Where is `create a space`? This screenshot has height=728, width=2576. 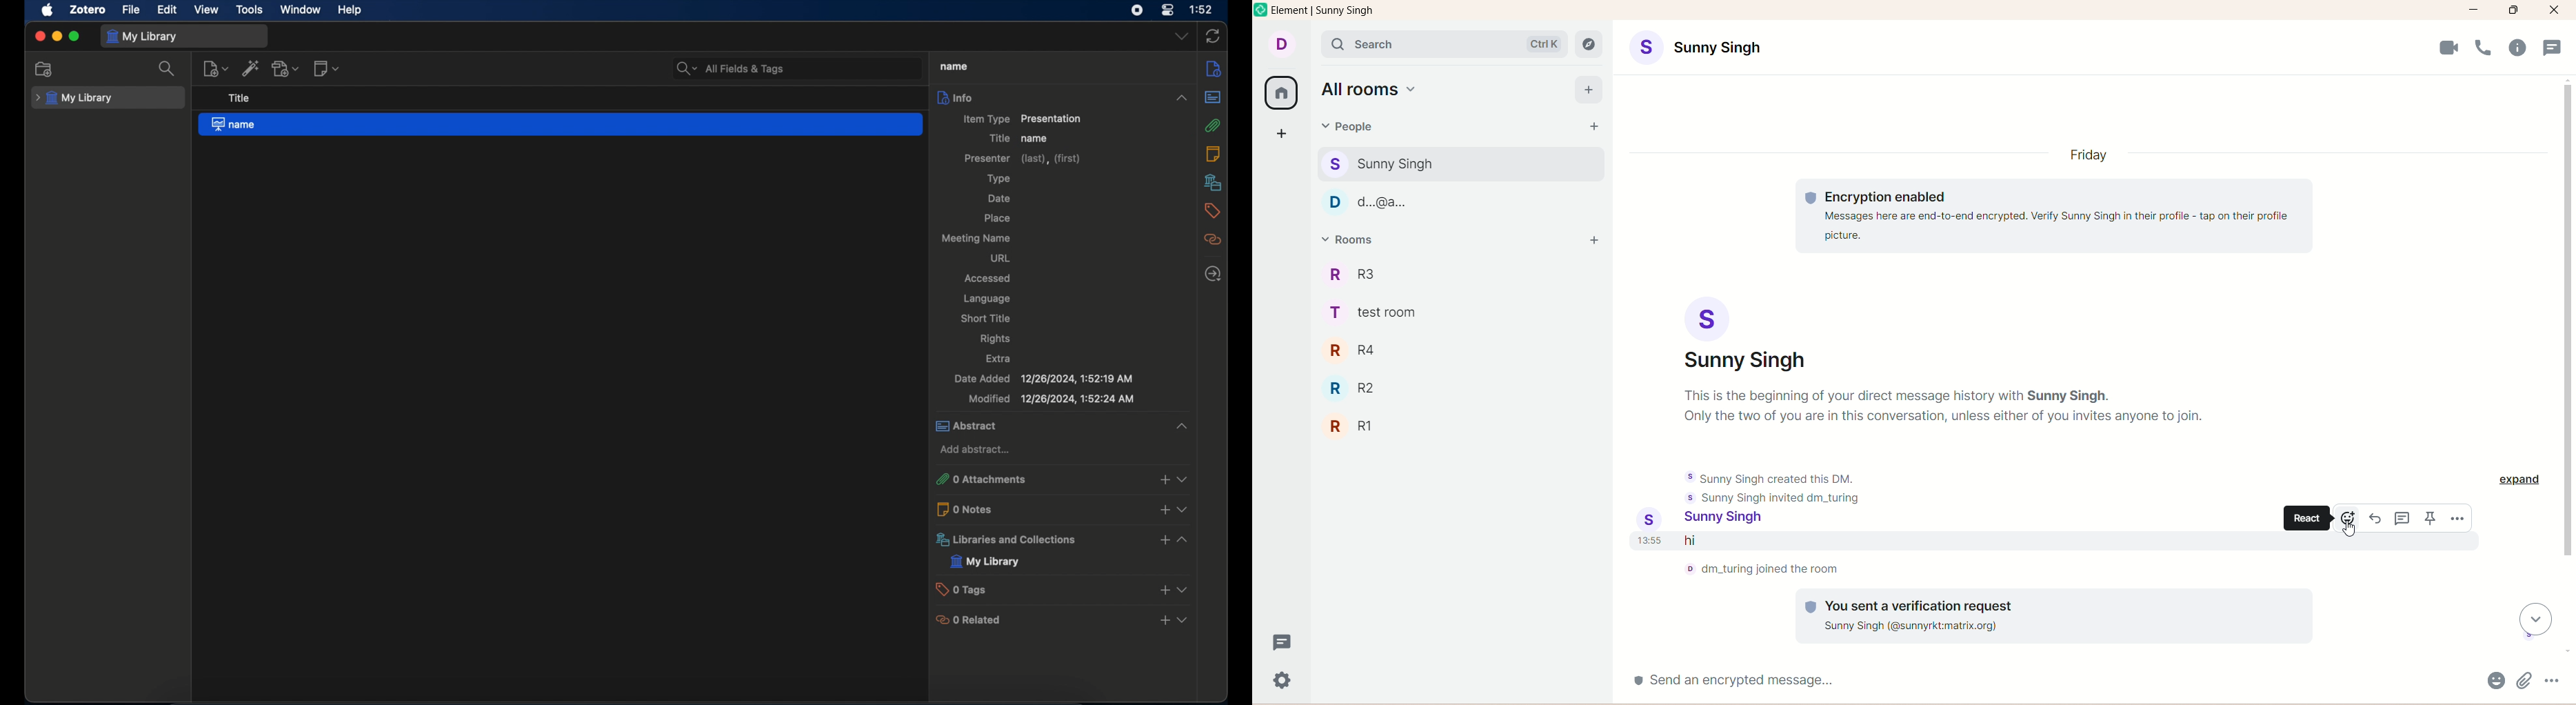
create a space is located at coordinates (1282, 135).